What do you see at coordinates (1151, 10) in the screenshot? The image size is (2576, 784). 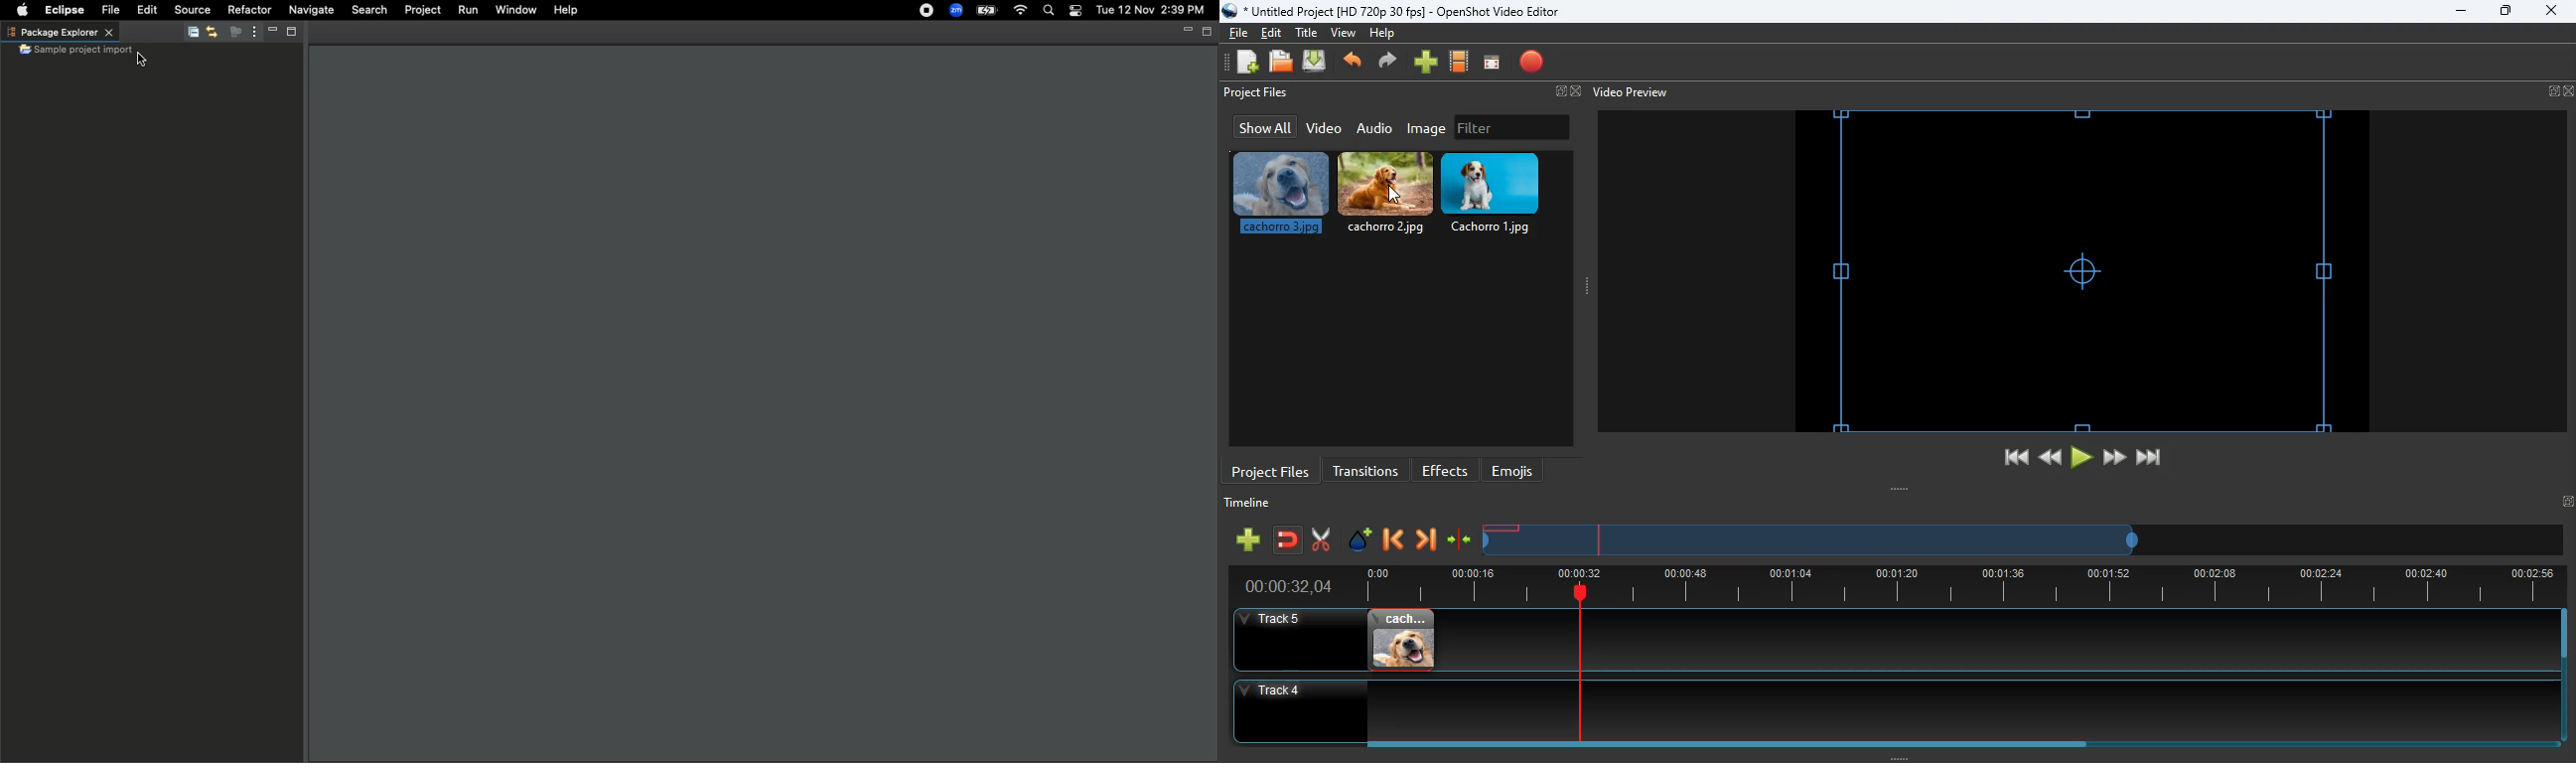 I see `Tue 12 nov 2:39PM` at bounding box center [1151, 10].